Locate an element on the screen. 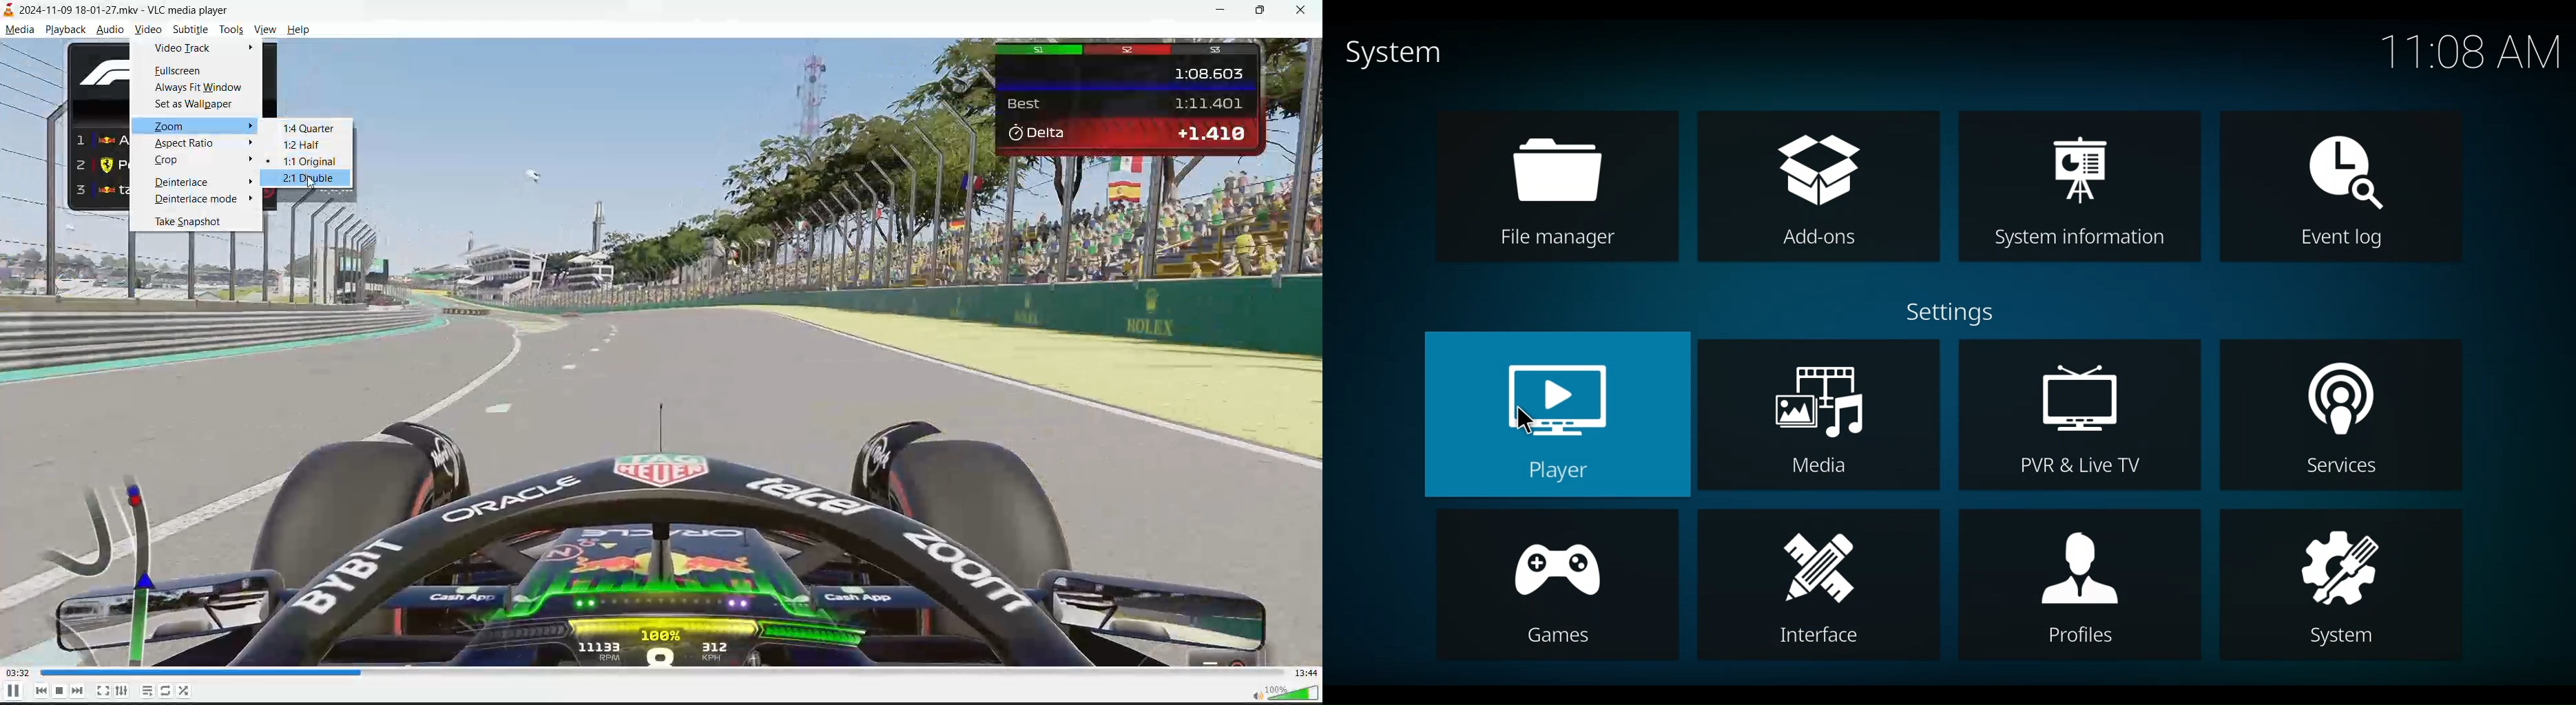 The width and height of the screenshot is (2576, 728). close is located at coordinates (1302, 11).